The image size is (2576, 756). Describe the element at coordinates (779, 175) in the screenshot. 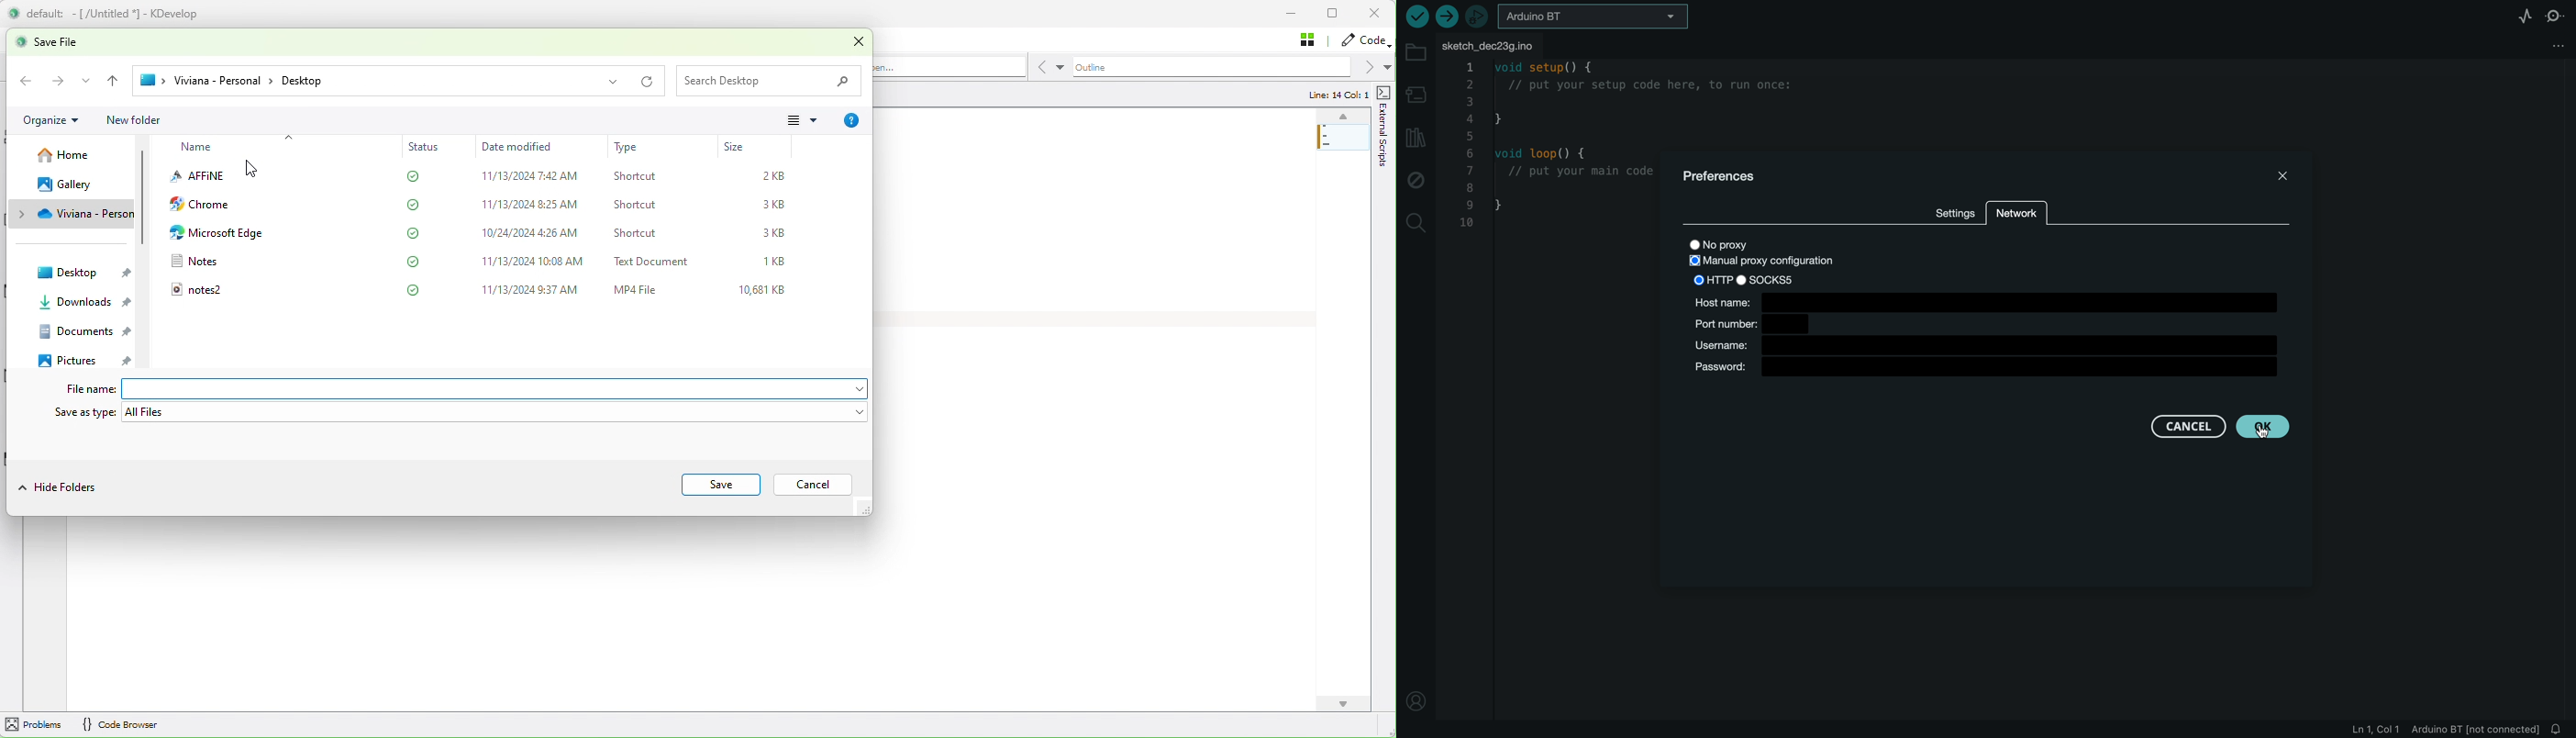

I see `2KB` at that location.